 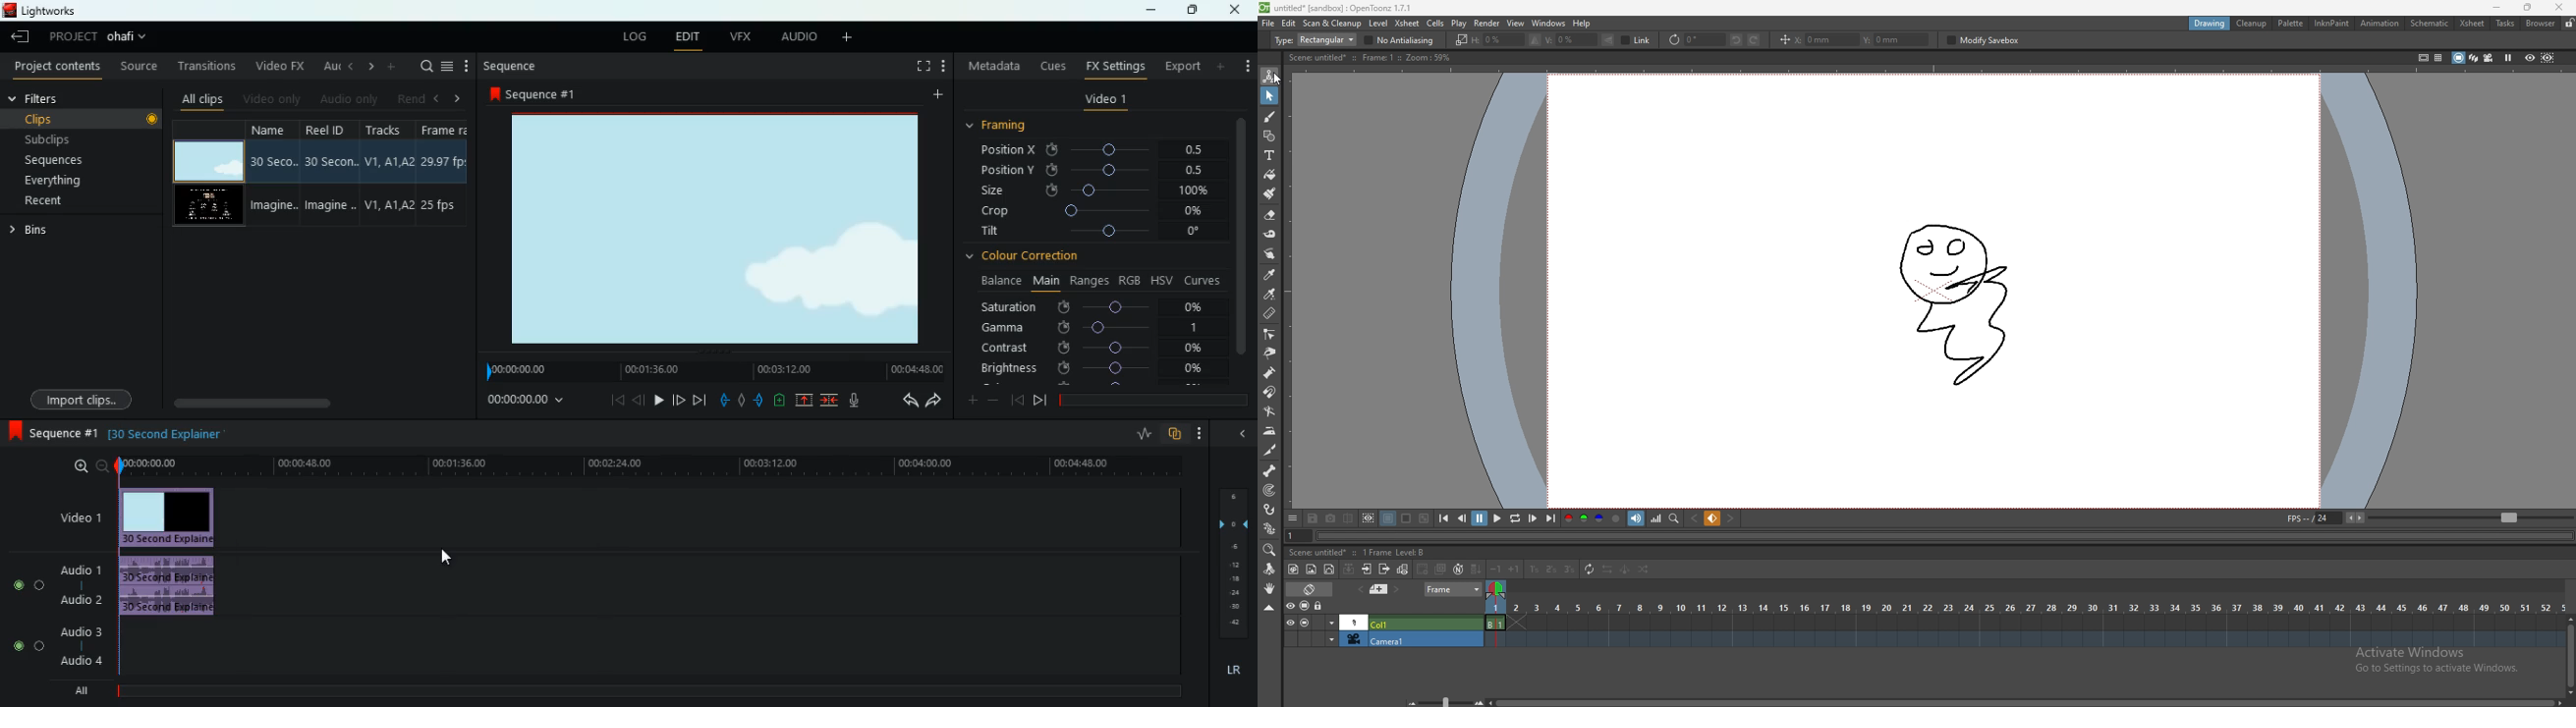 What do you see at coordinates (943, 66) in the screenshot?
I see `Setting` at bounding box center [943, 66].